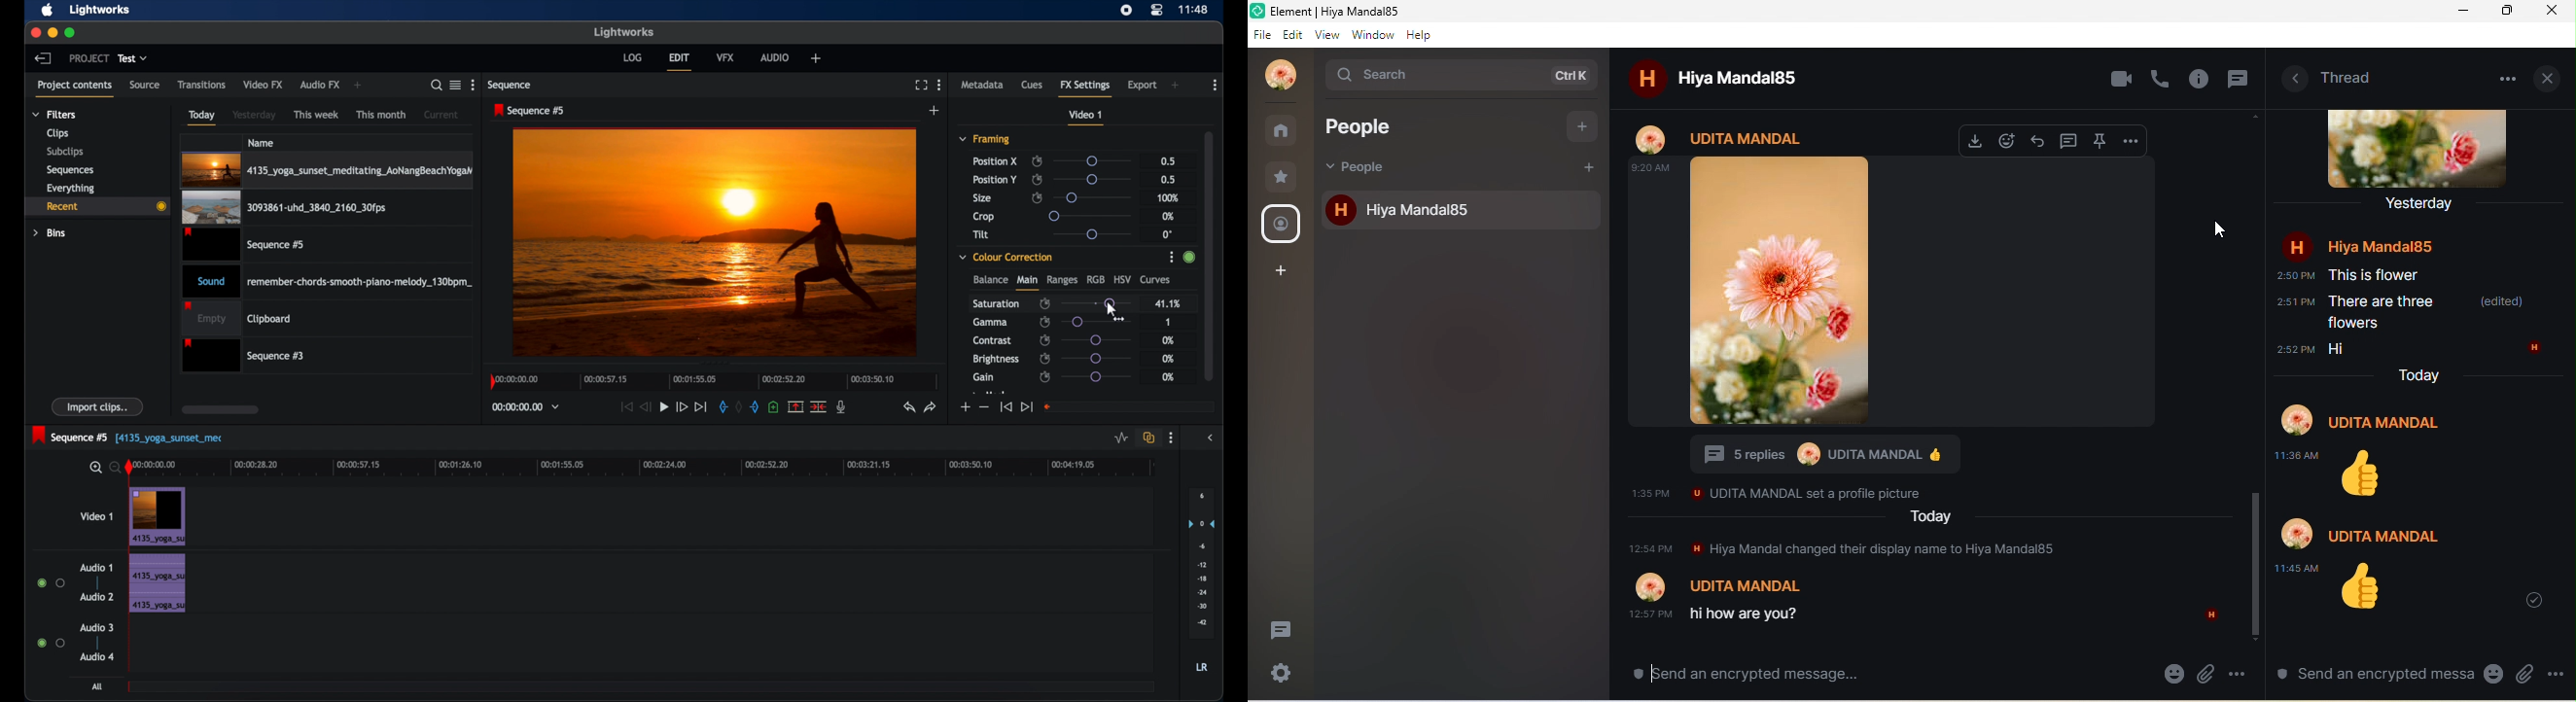  I want to click on ranges, so click(1062, 280).